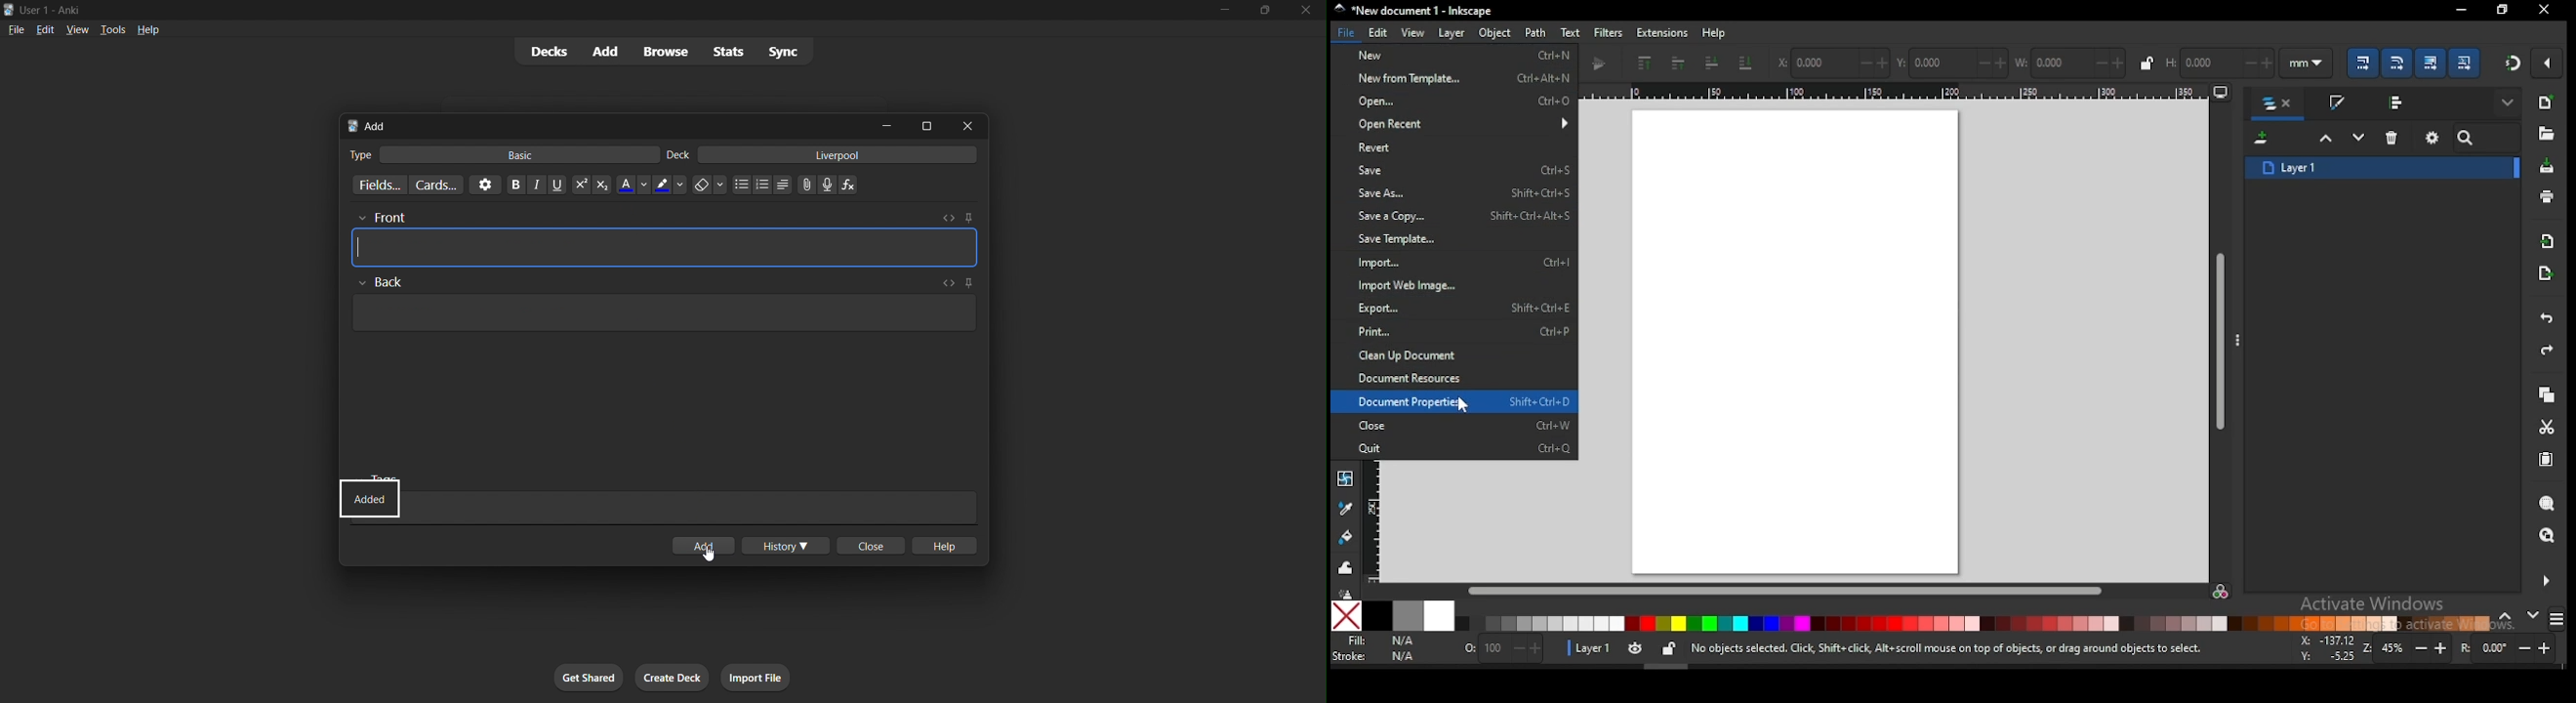 This screenshot has width=2576, height=728. What do you see at coordinates (1495, 34) in the screenshot?
I see `object` at bounding box center [1495, 34].